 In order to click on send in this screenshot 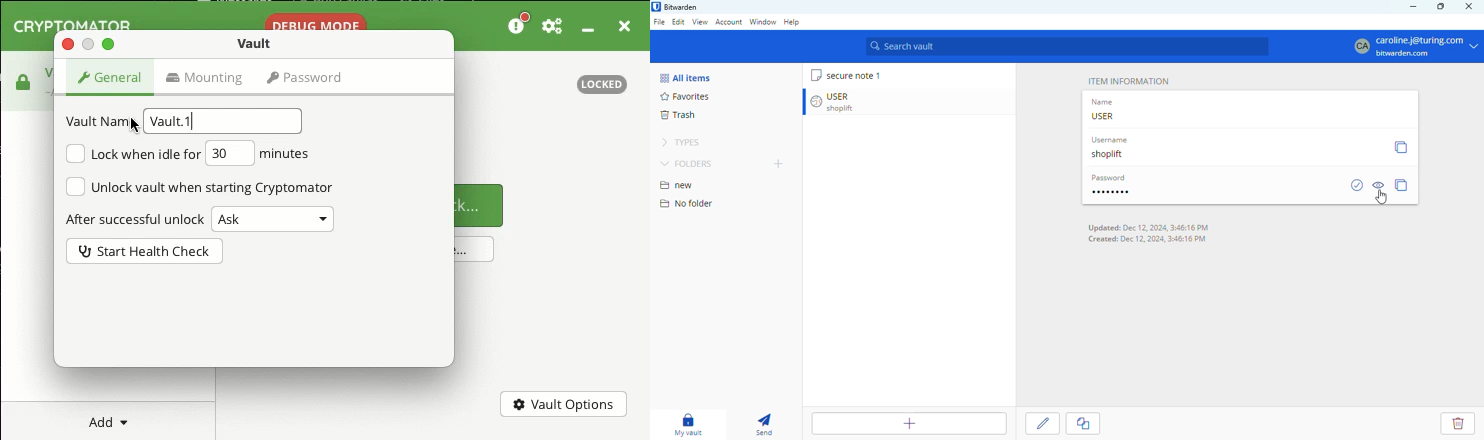, I will do `click(765, 425)`.